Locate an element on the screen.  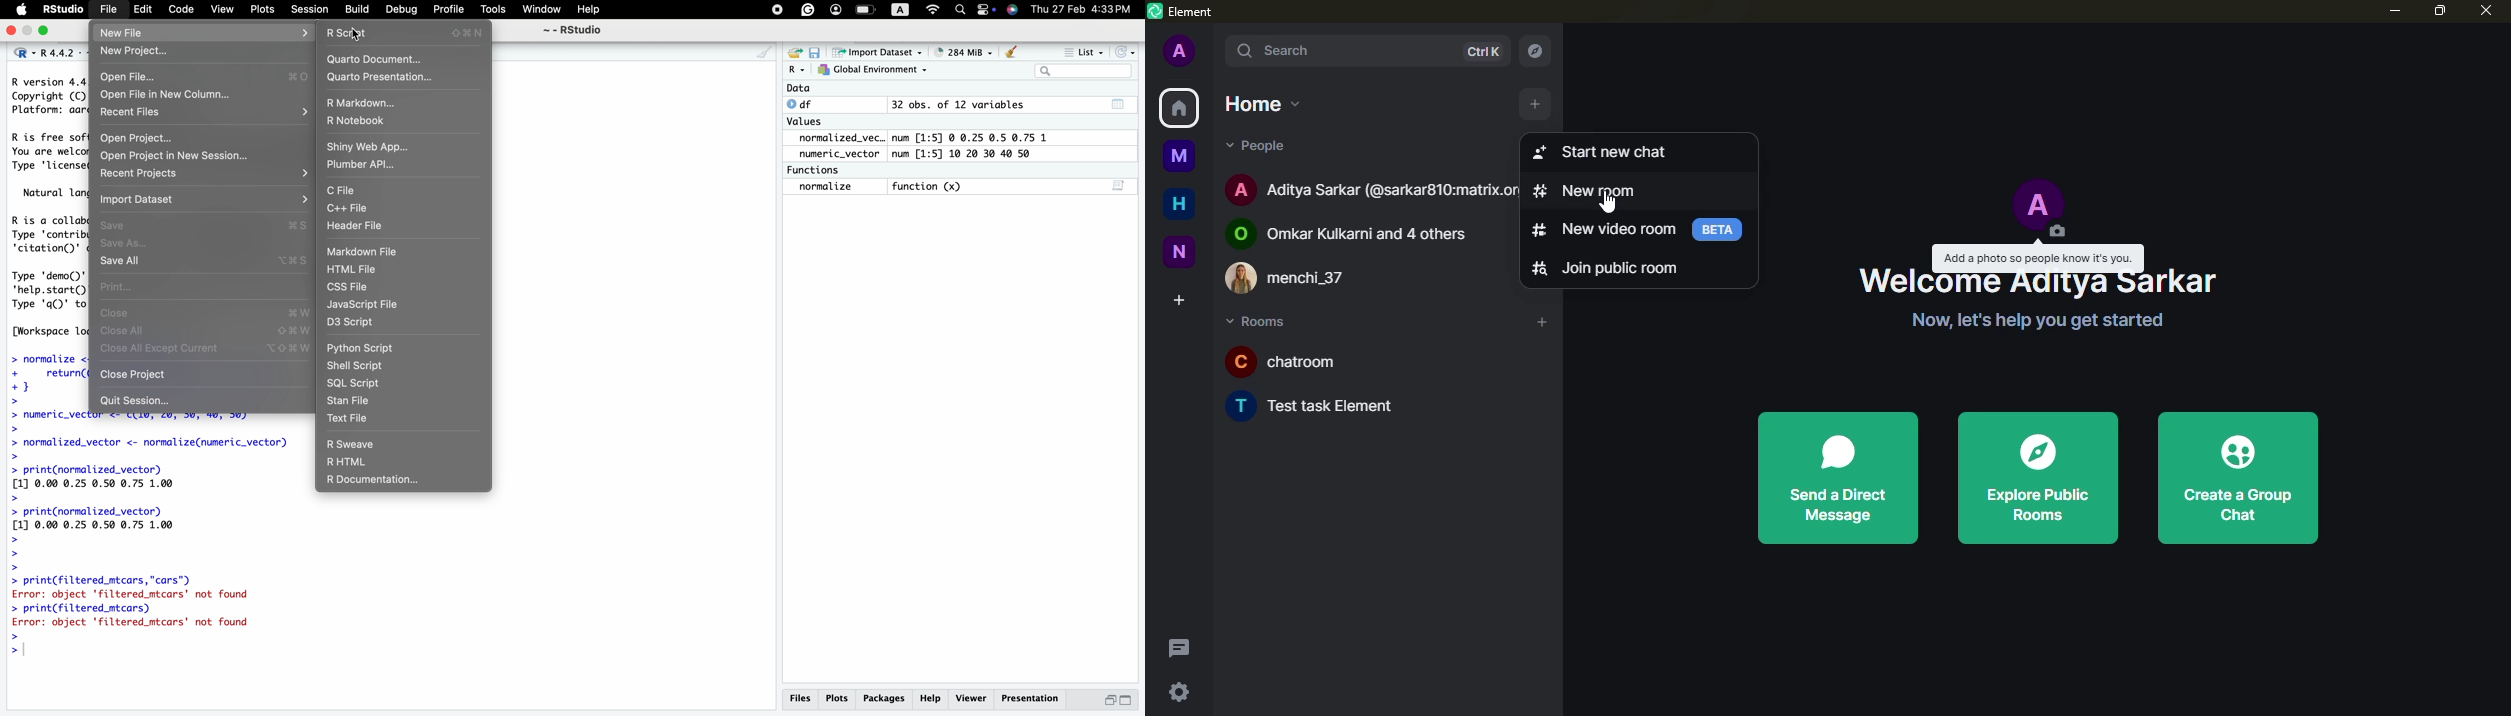
Build is located at coordinates (359, 10).